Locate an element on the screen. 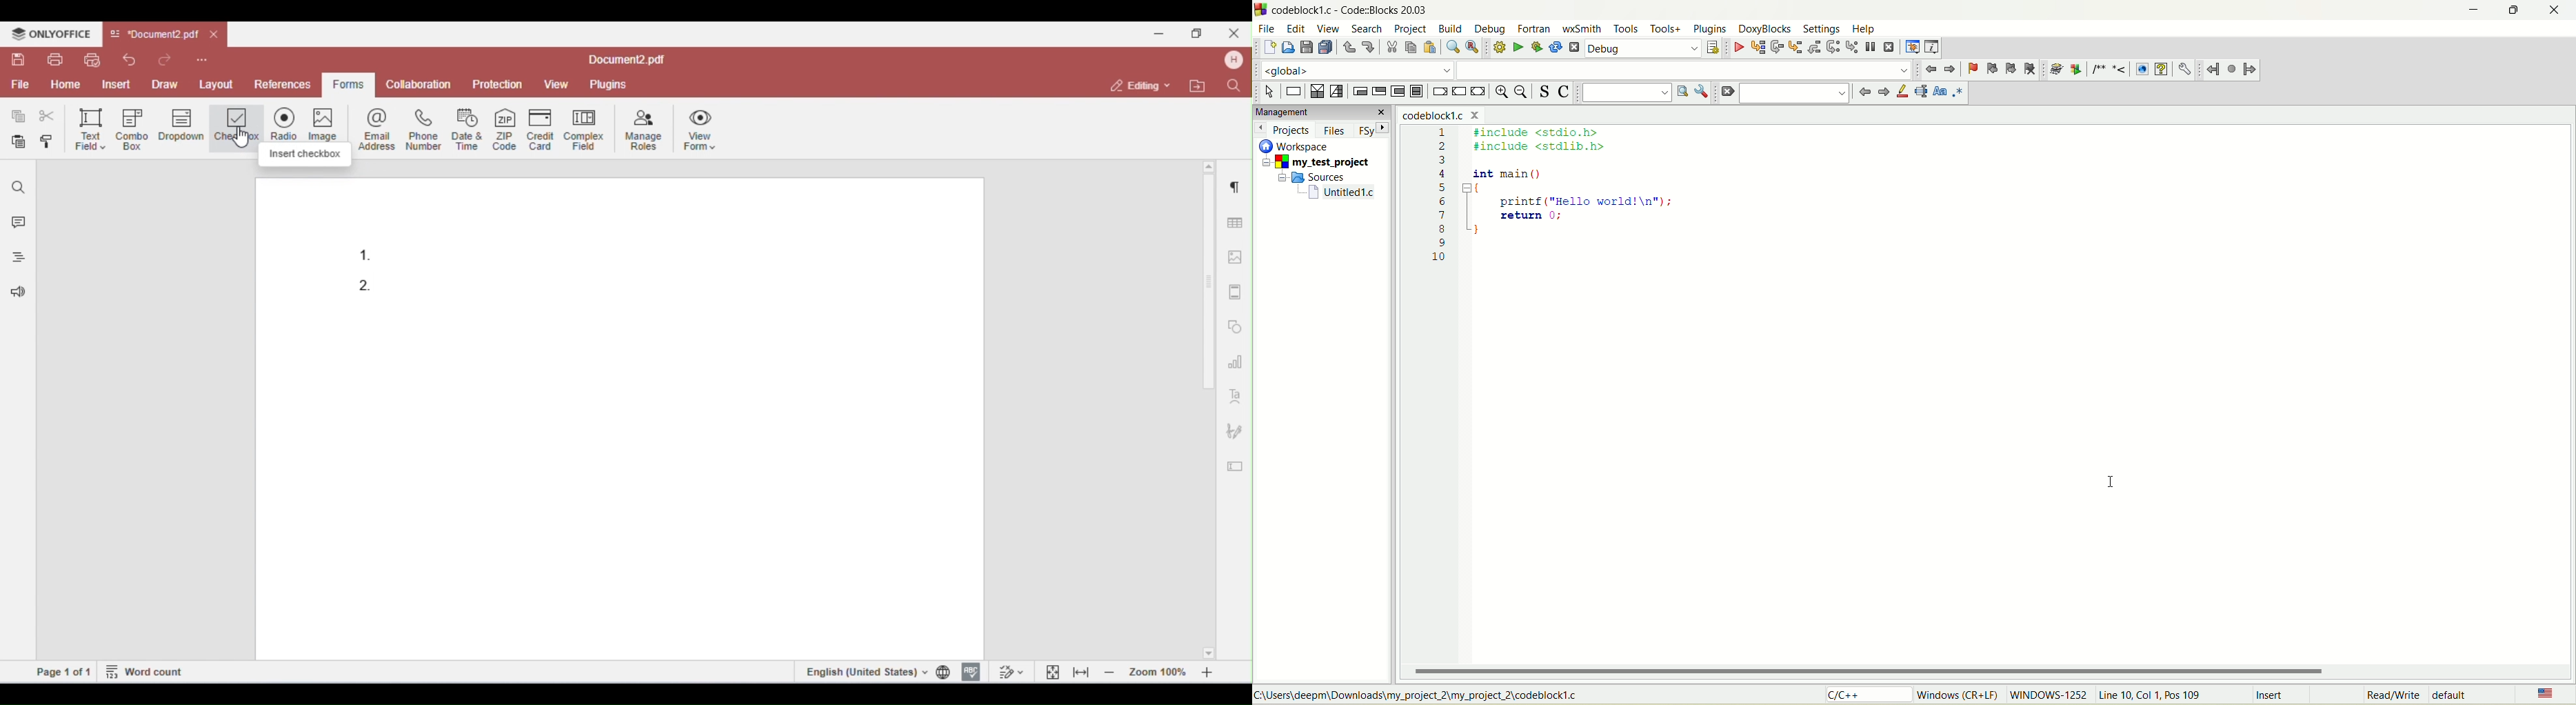 This screenshot has width=2576, height=728. tools is located at coordinates (1626, 29).